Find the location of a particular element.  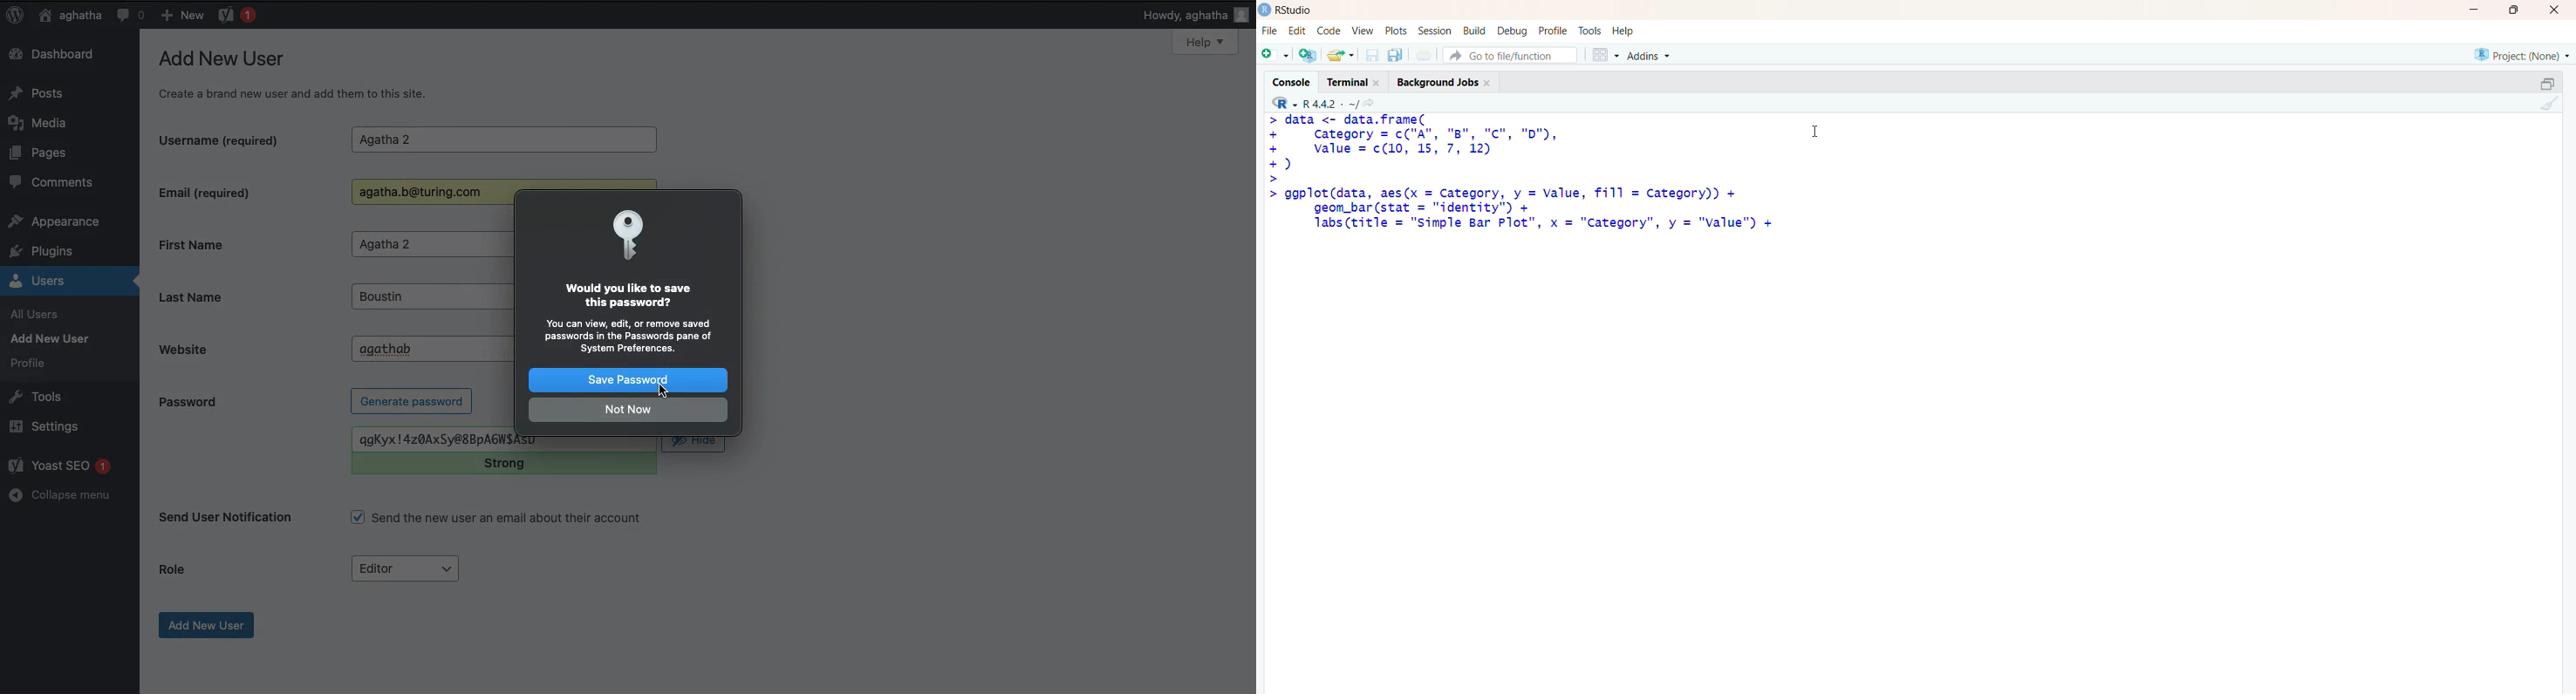

profile is located at coordinates (1552, 32).